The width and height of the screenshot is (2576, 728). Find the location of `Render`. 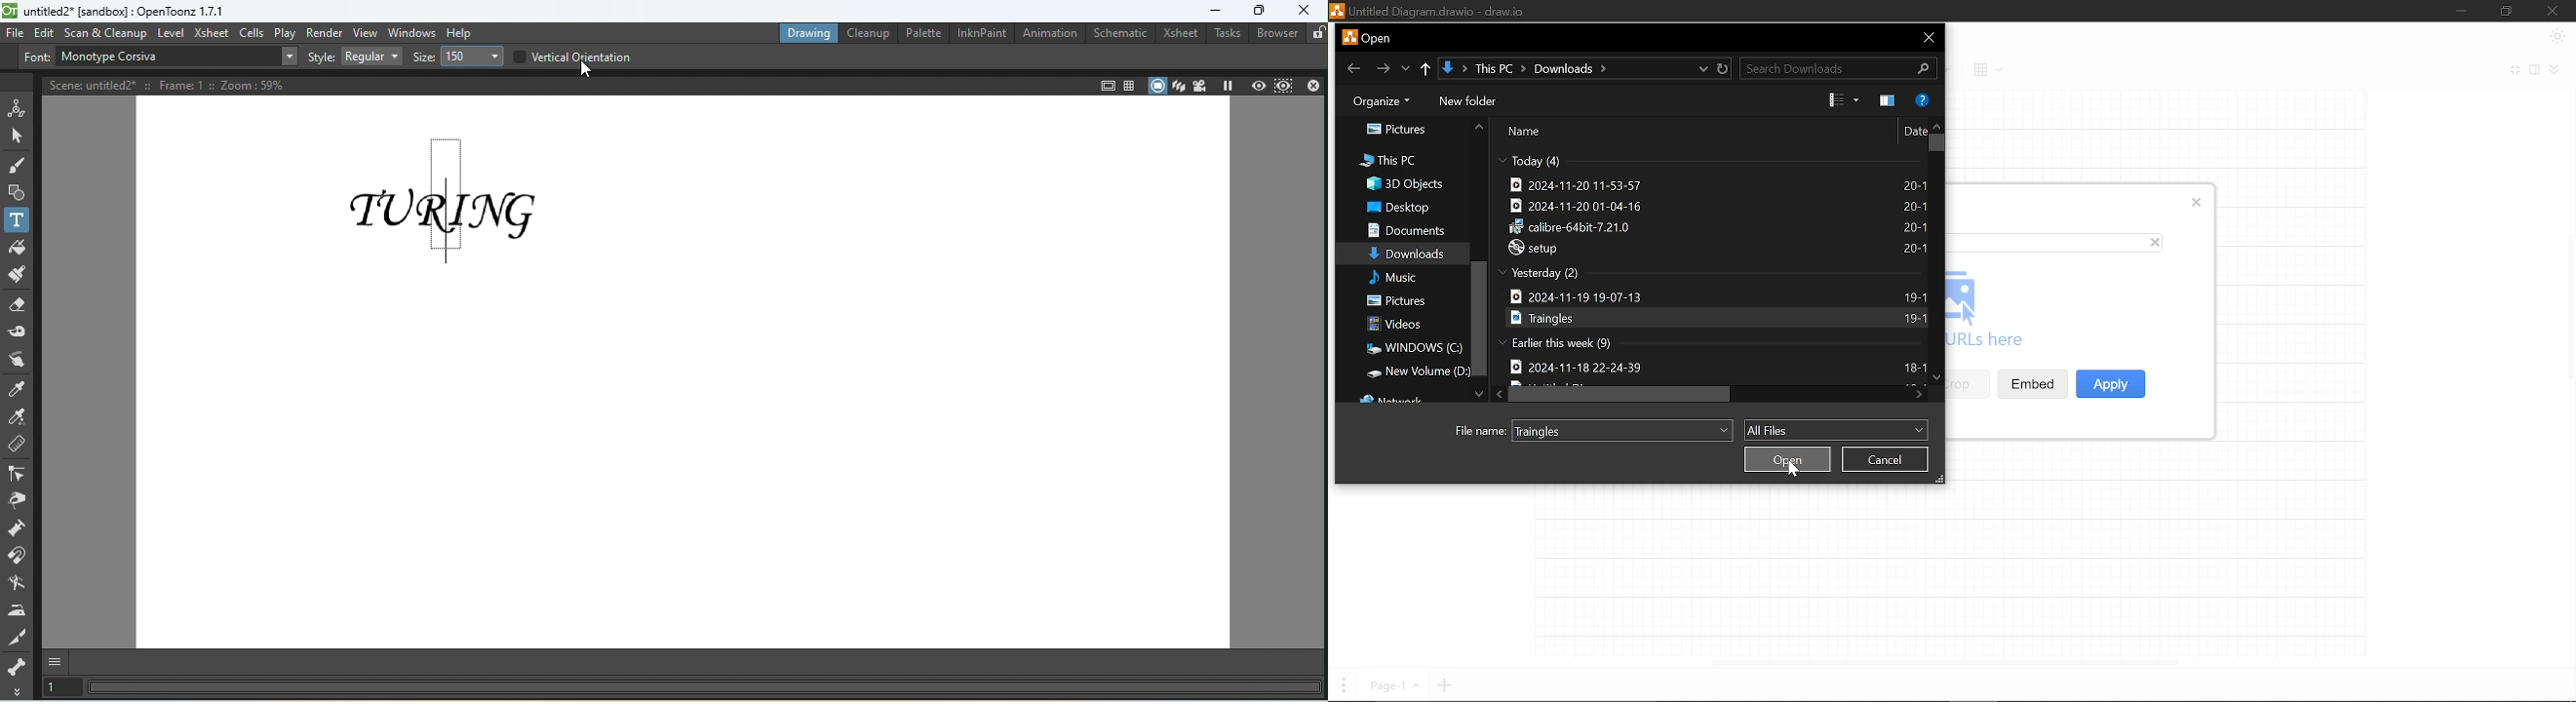

Render is located at coordinates (324, 31).